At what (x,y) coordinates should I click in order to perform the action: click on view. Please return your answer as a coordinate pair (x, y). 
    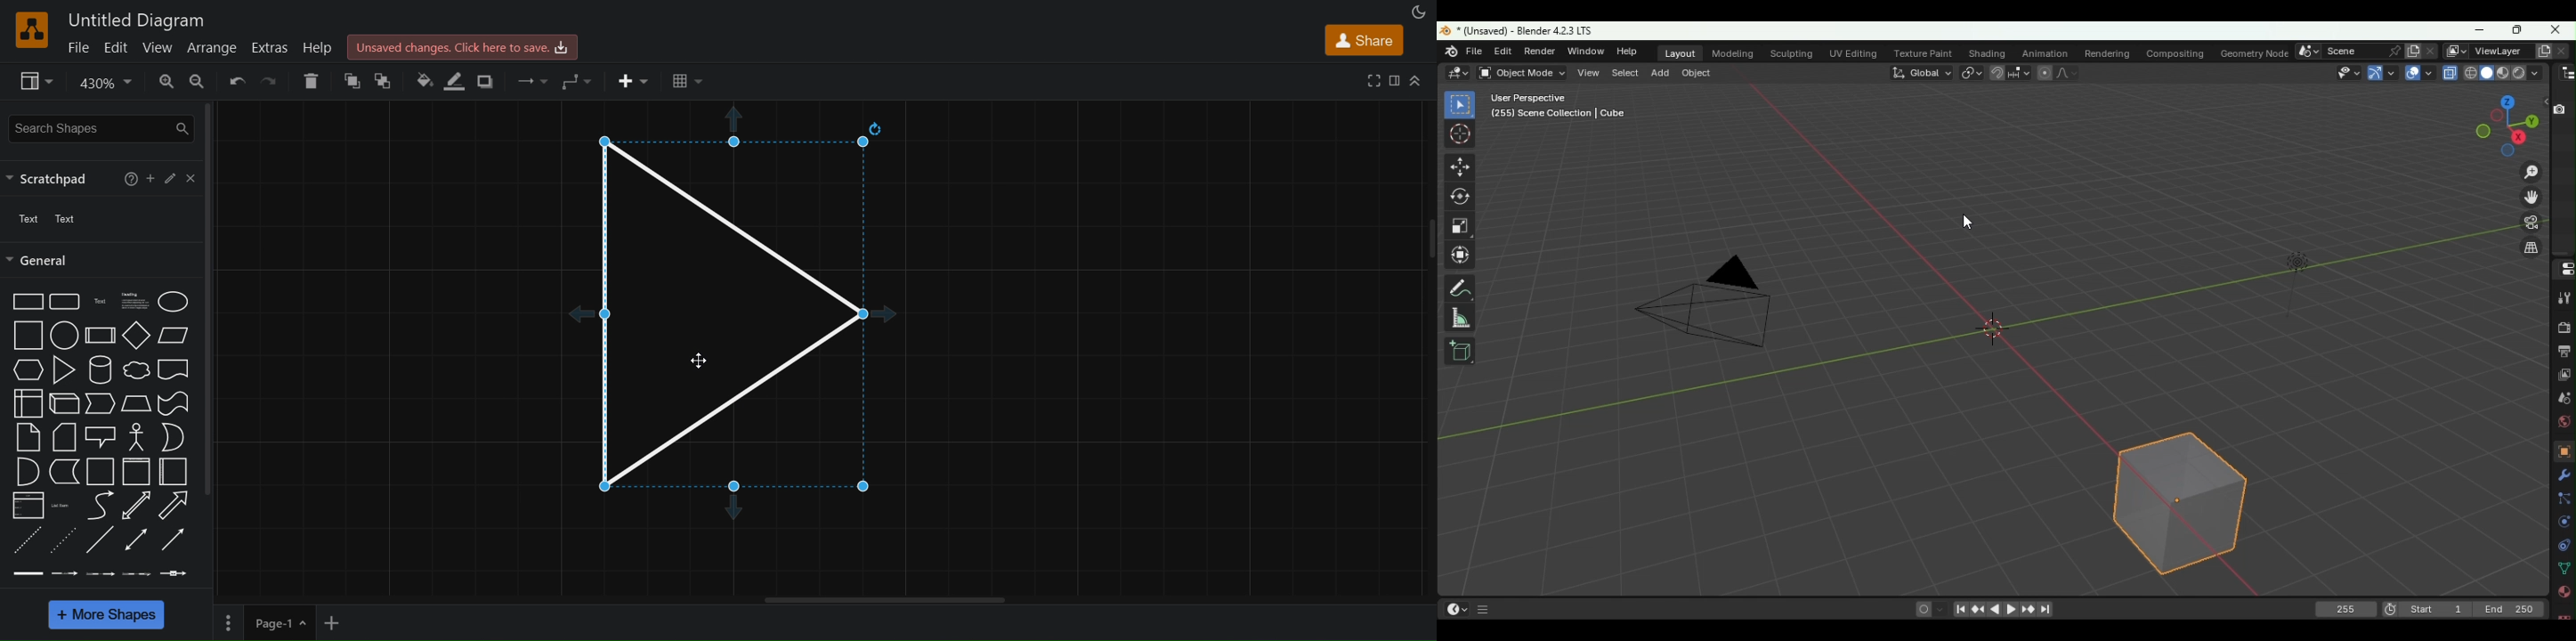
    Looking at the image, I should click on (159, 46).